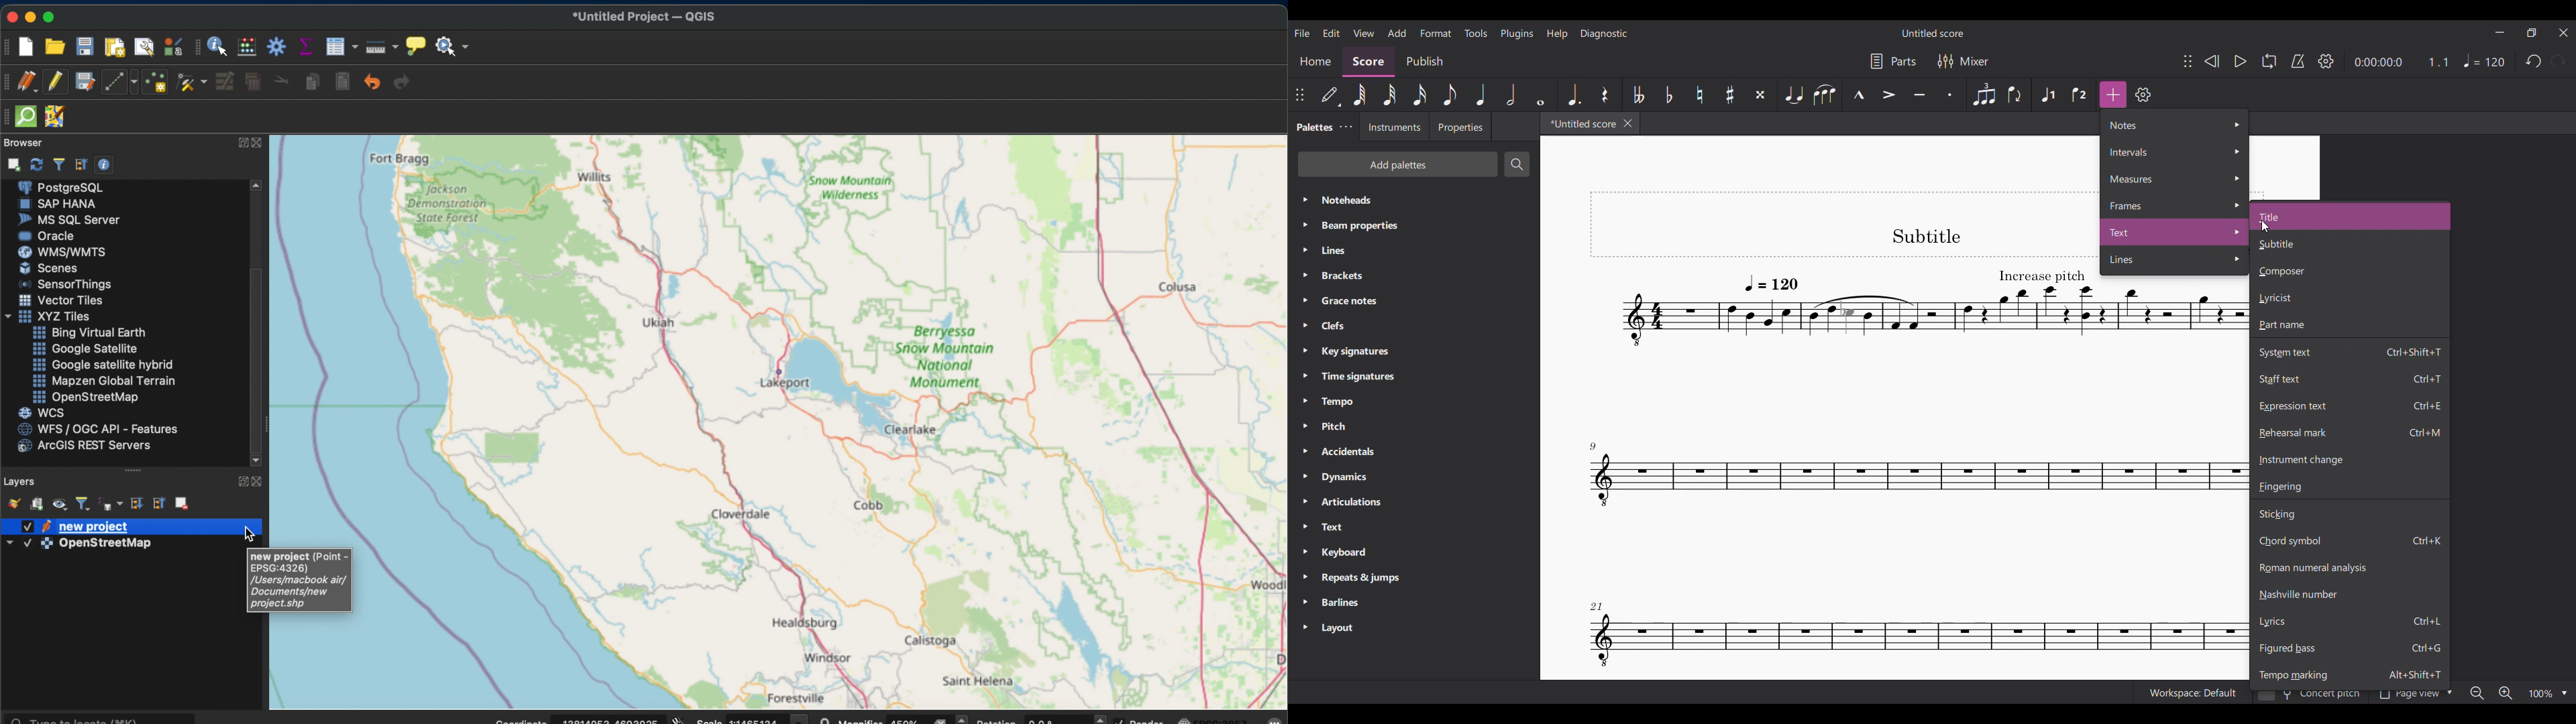  Describe the element at coordinates (9, 82) in the screenshot. I see `digitizing tool bar` at that location.